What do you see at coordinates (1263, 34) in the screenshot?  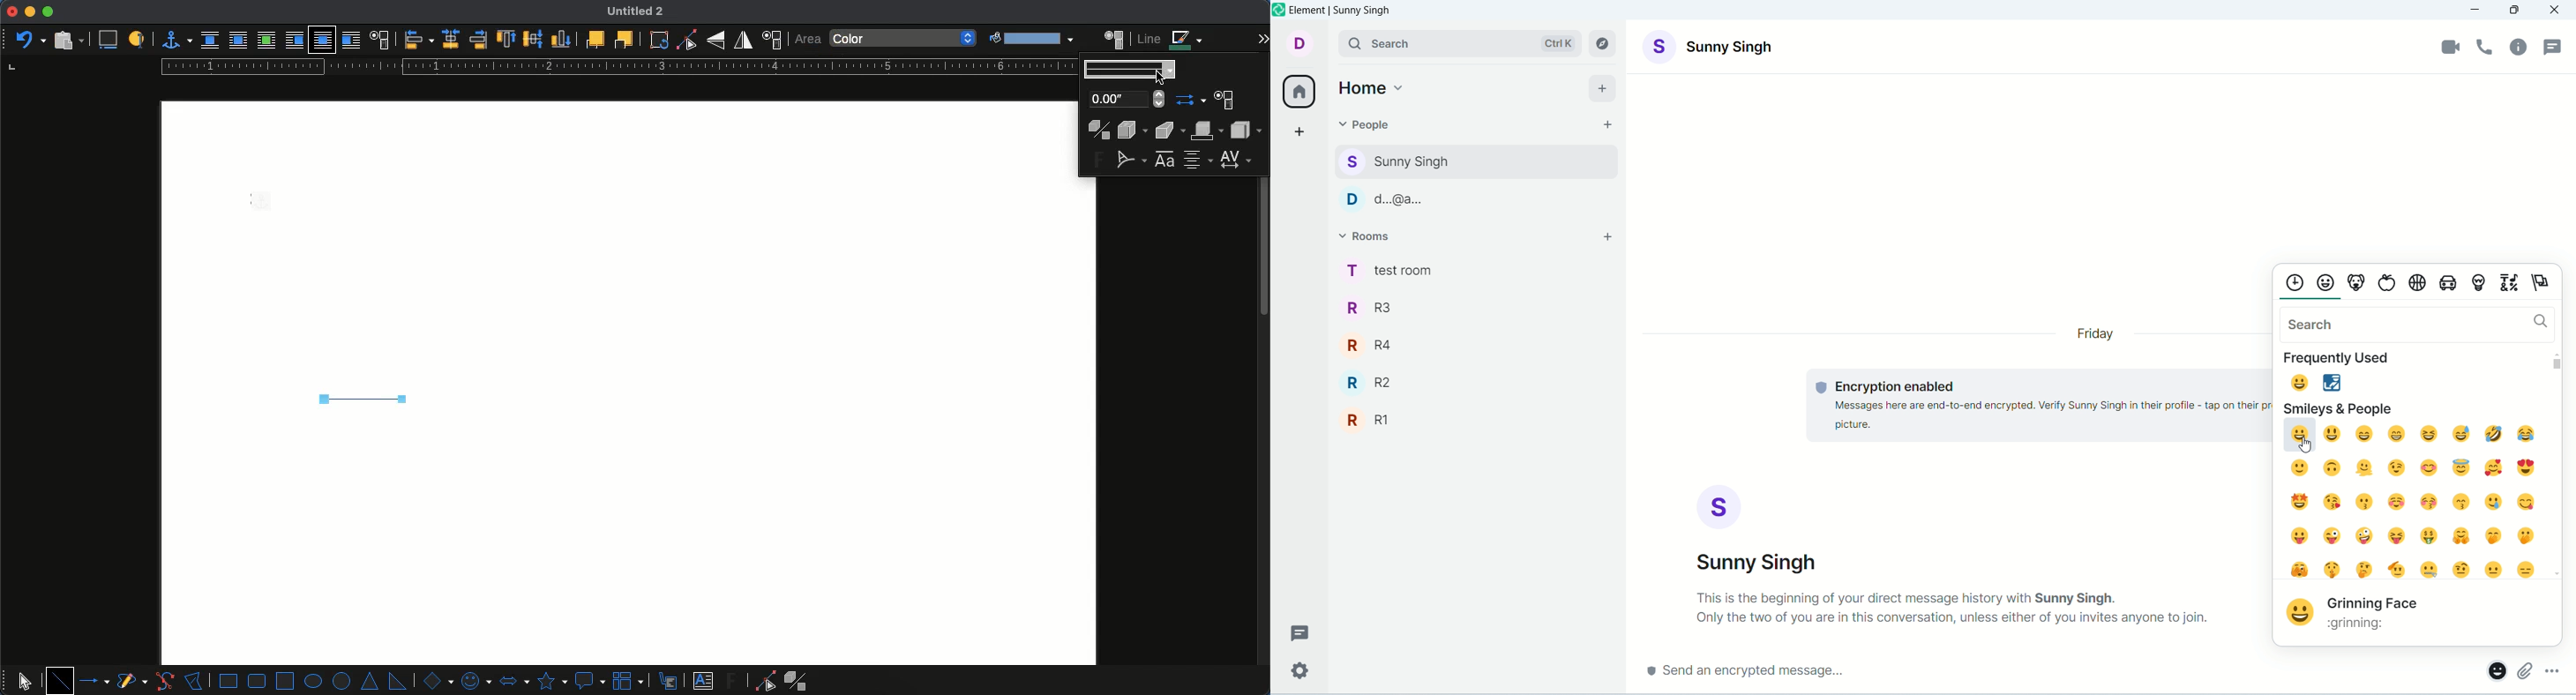 I see `expand` at bounding box center [1263, 34].